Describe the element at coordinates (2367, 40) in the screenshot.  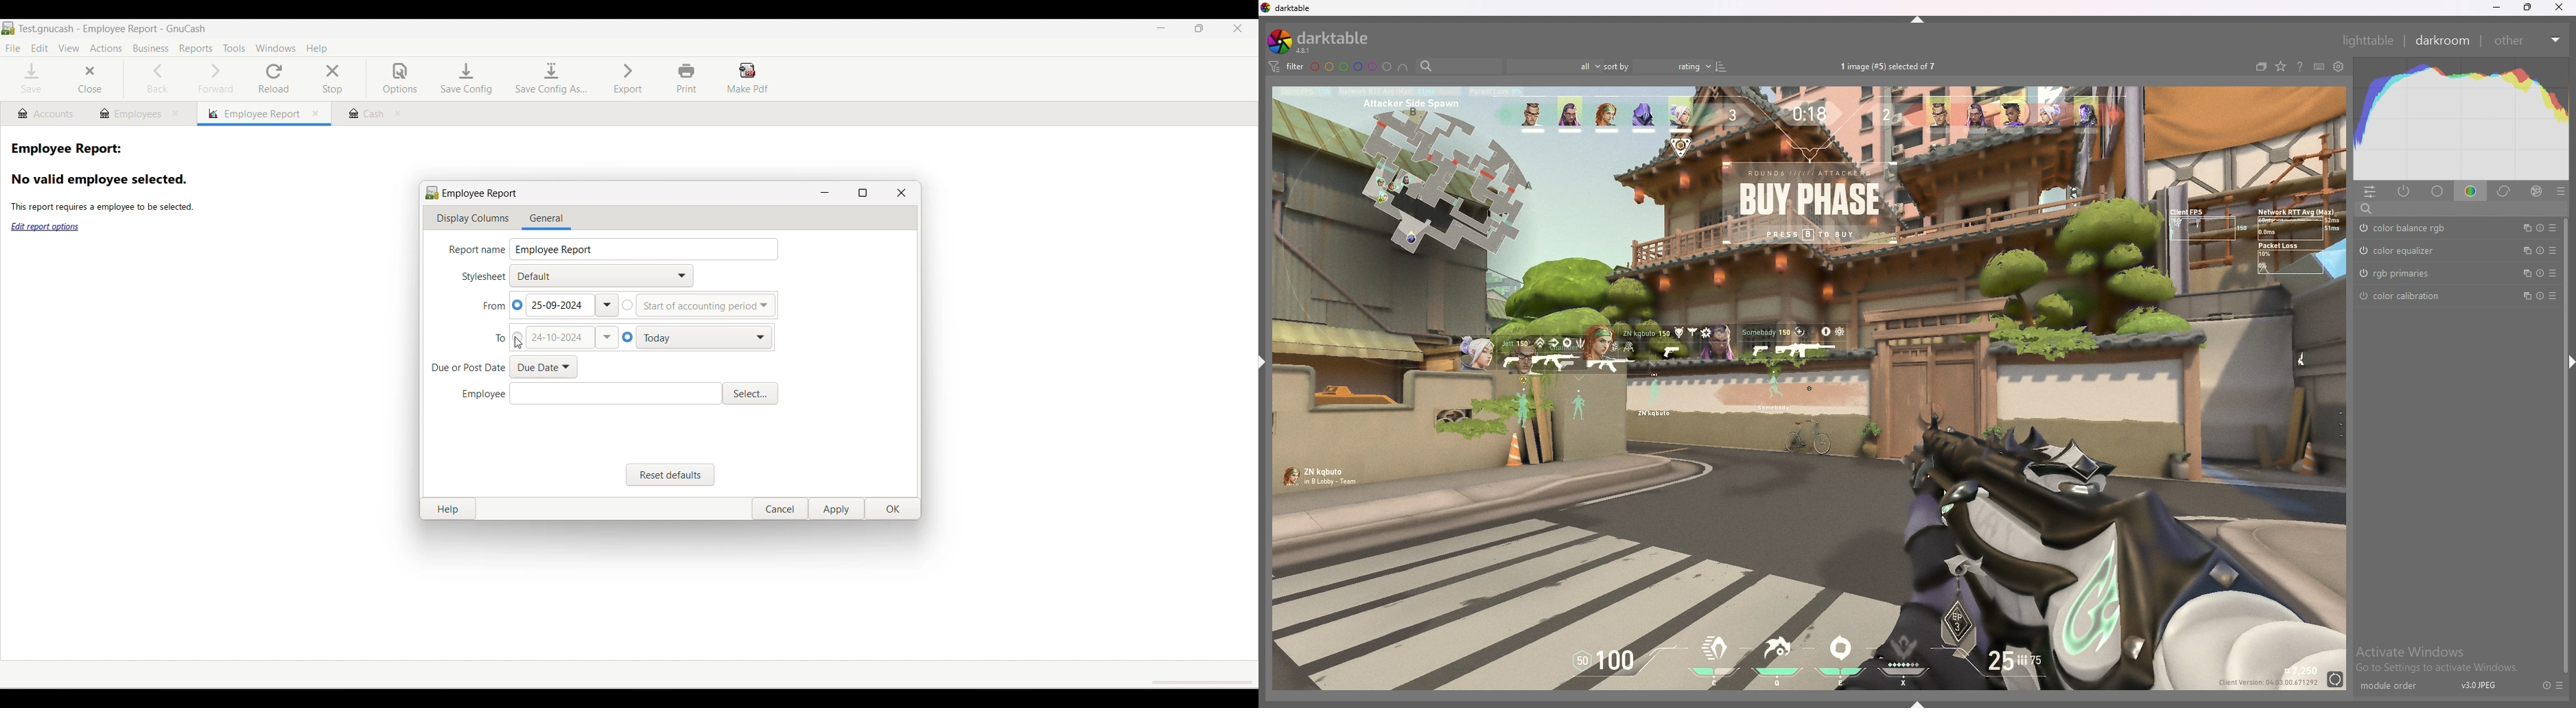
I see `lighttable` at that location.